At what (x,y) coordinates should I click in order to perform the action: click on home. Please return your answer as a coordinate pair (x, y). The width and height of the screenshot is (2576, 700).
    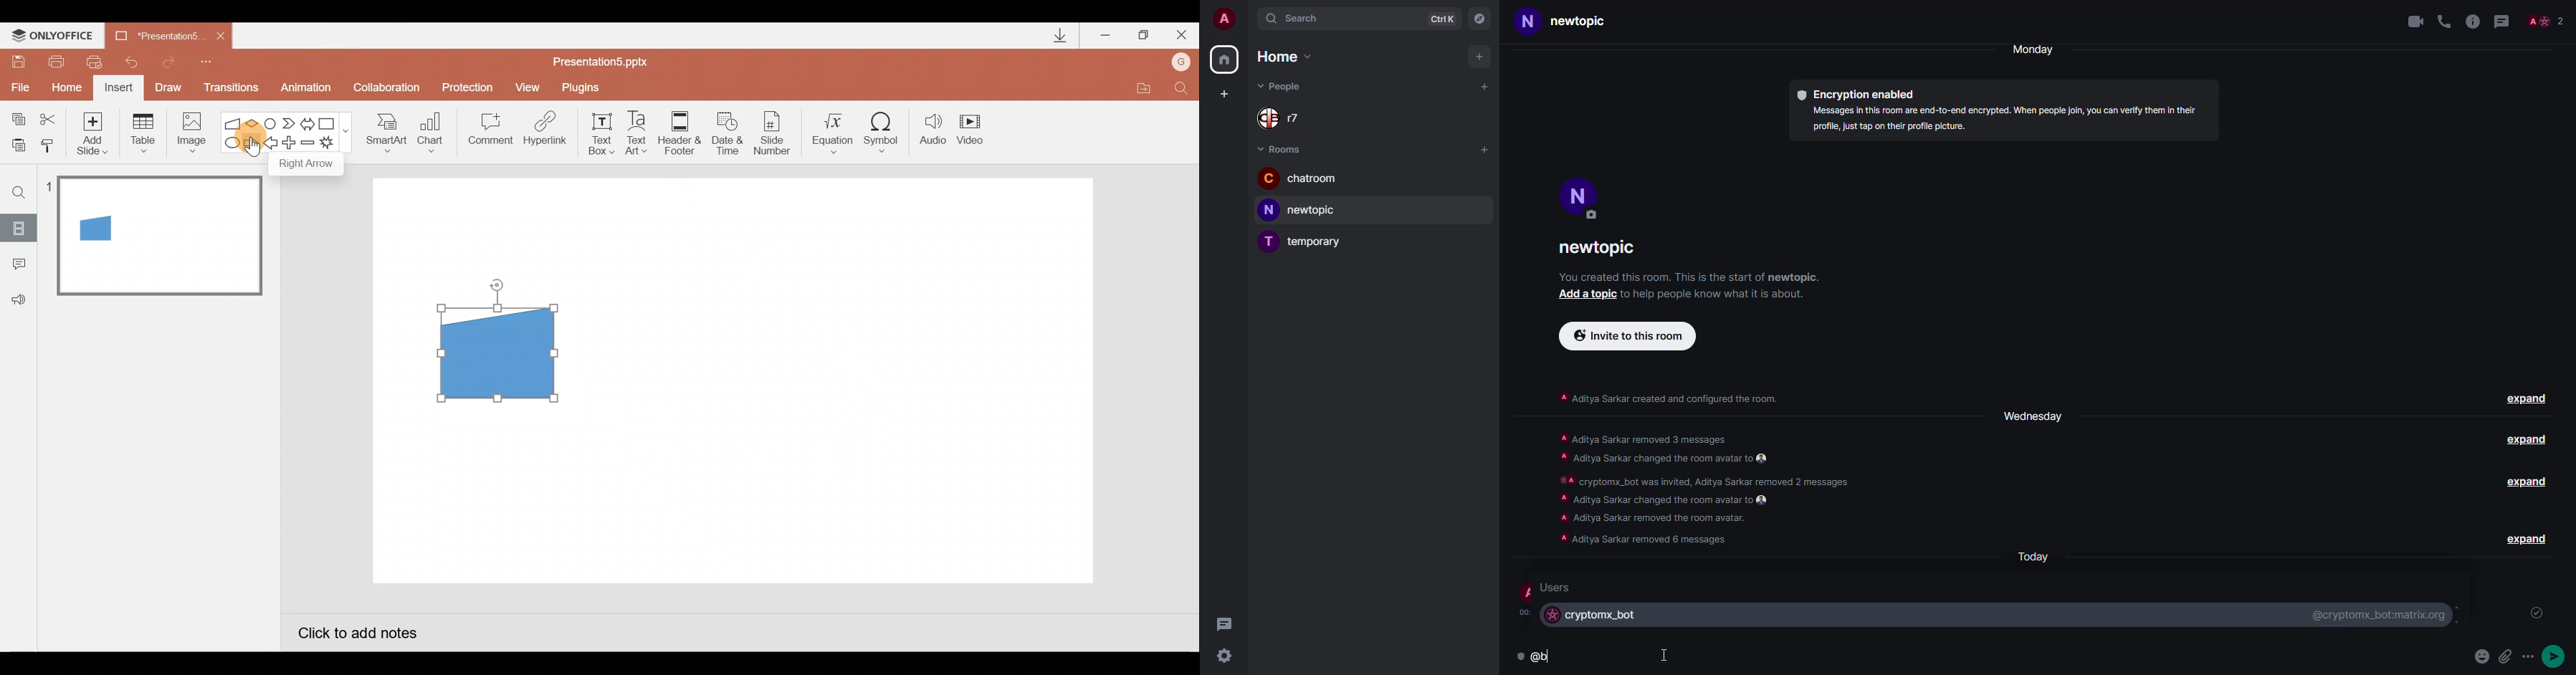
    Looking at the image, I should click on (1282, 57).